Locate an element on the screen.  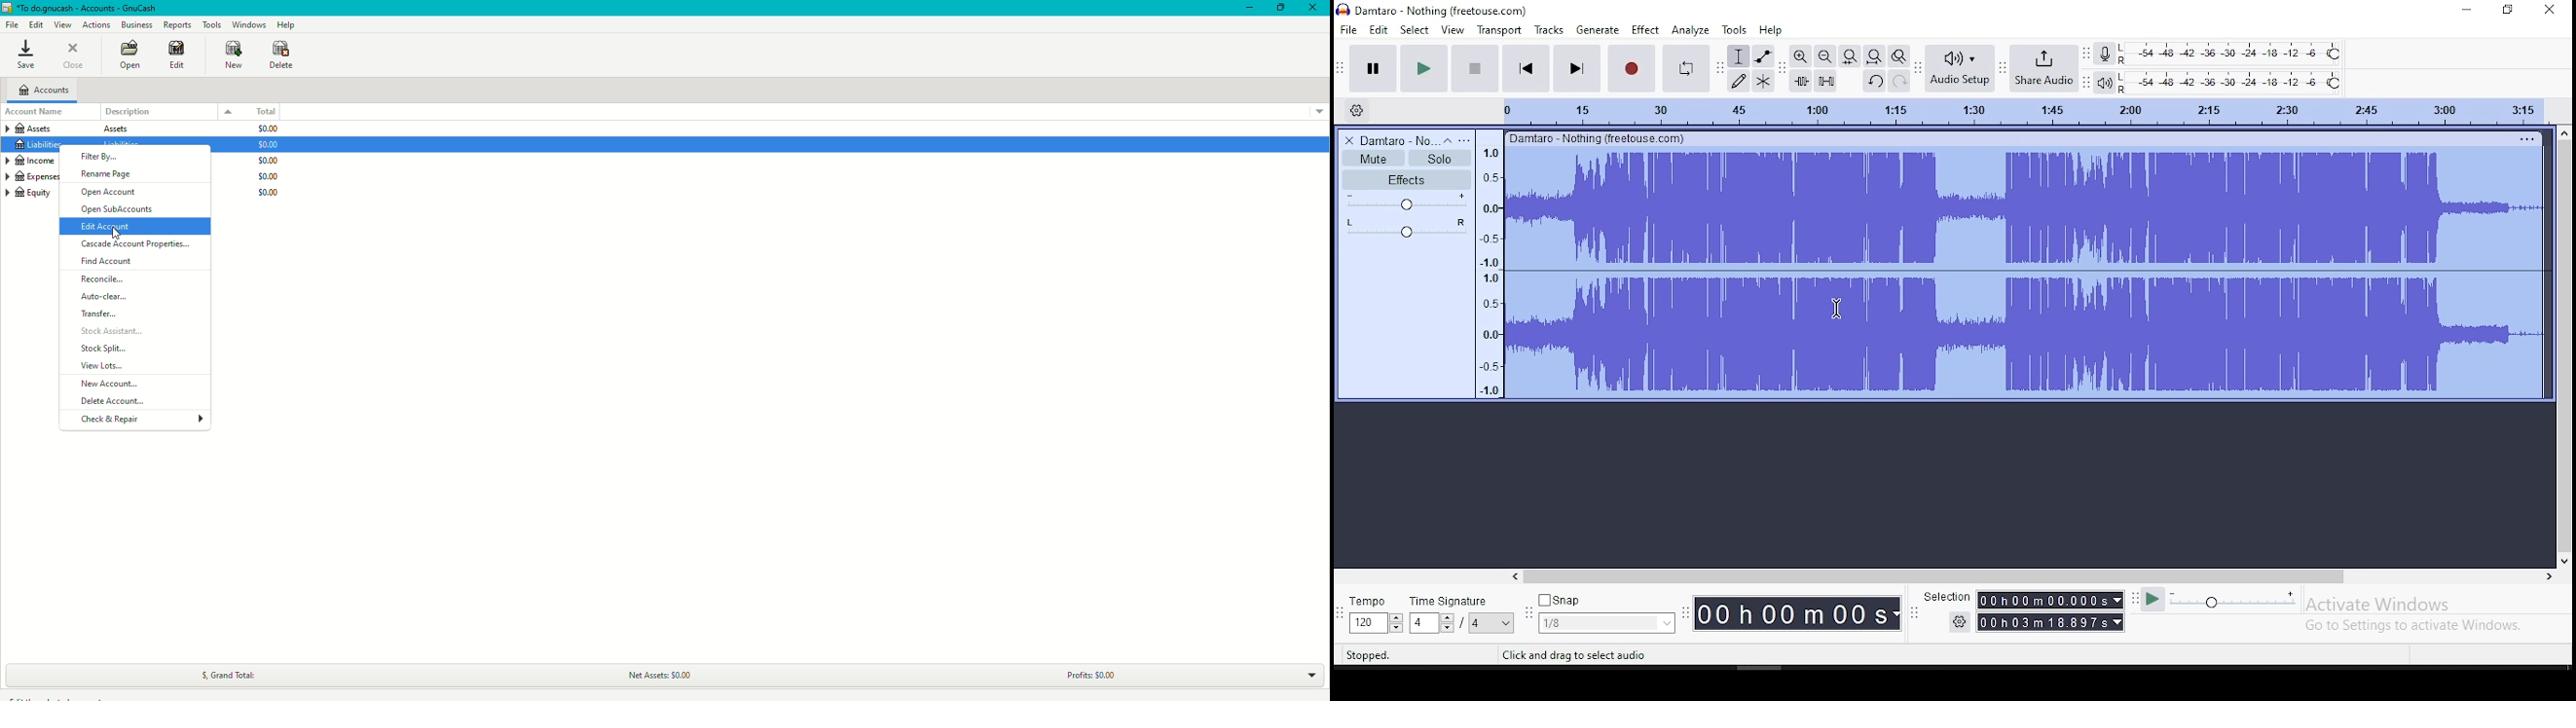
analyze is located at coordinates (1690, 31).